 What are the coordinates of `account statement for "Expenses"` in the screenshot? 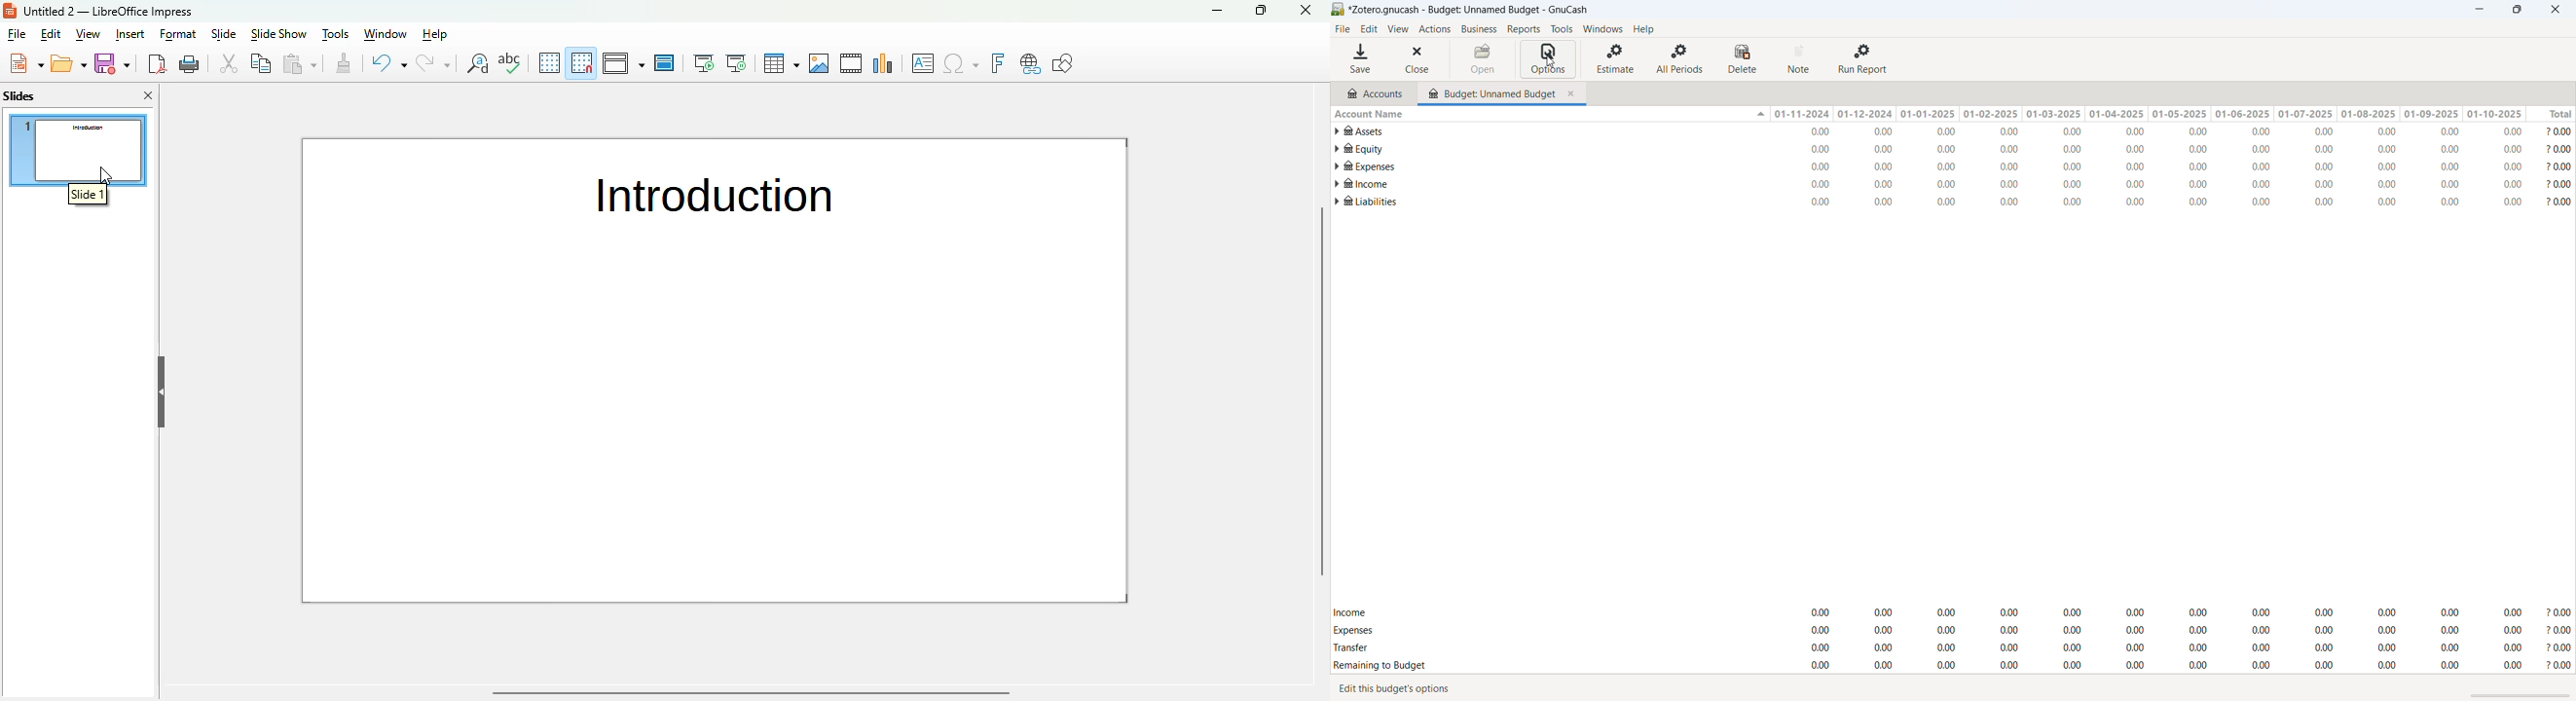 It's located at (1961, 166).